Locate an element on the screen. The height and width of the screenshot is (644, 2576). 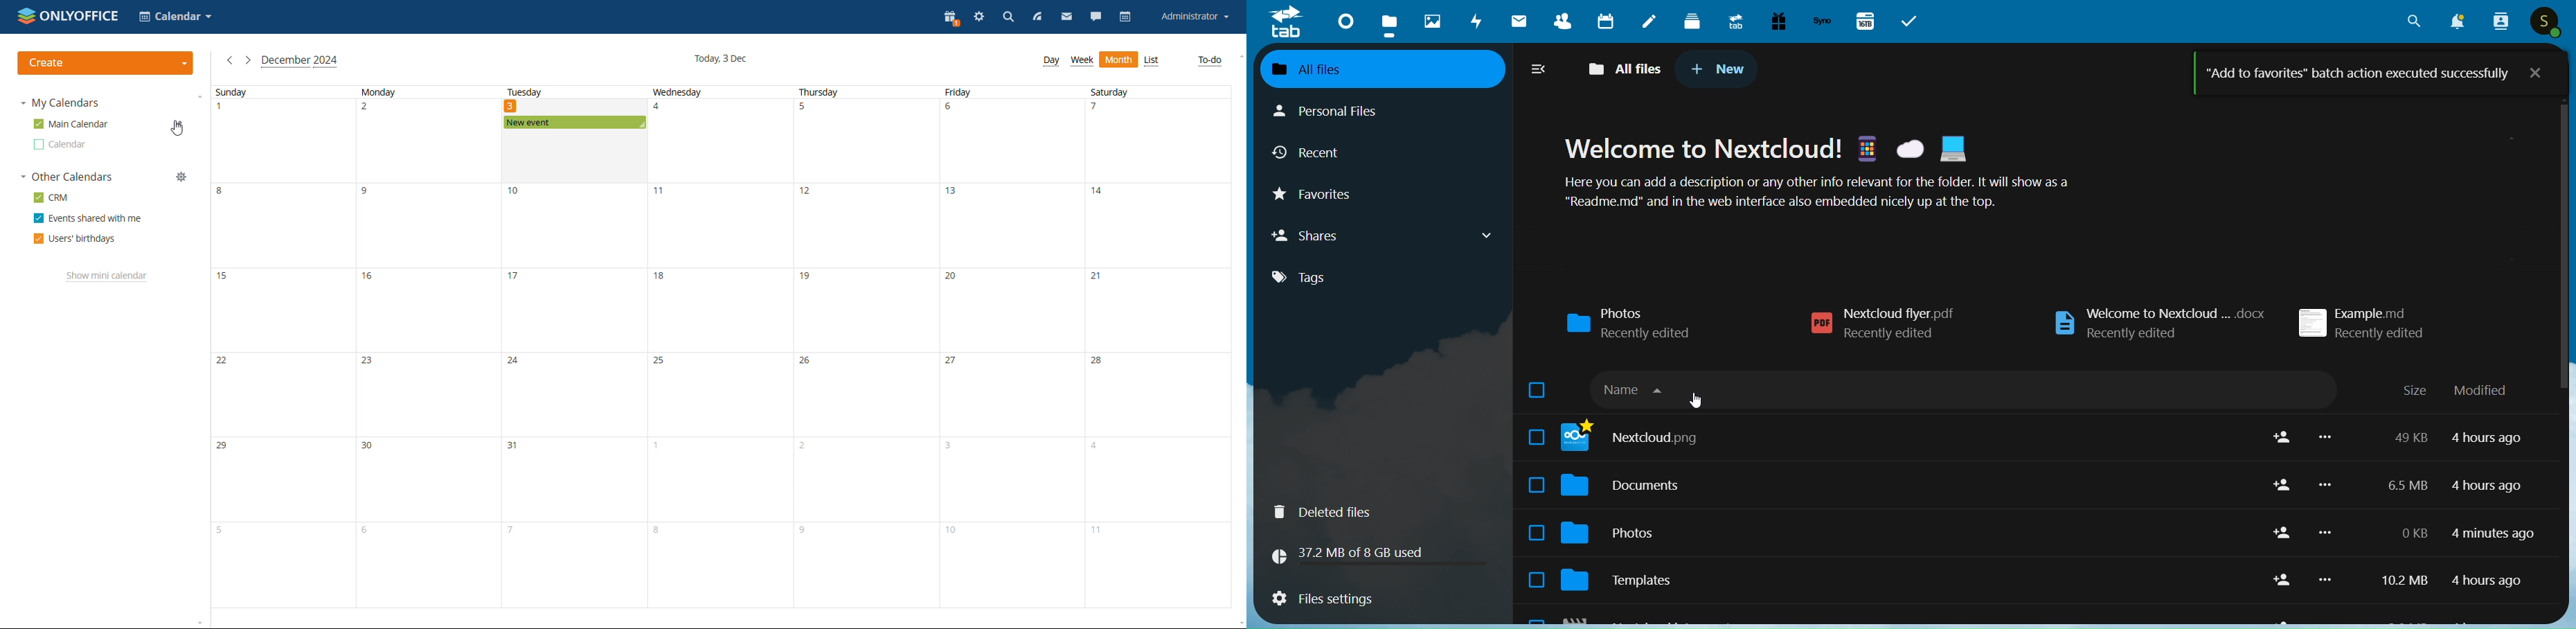
More is located at coordinates (2325, 533).